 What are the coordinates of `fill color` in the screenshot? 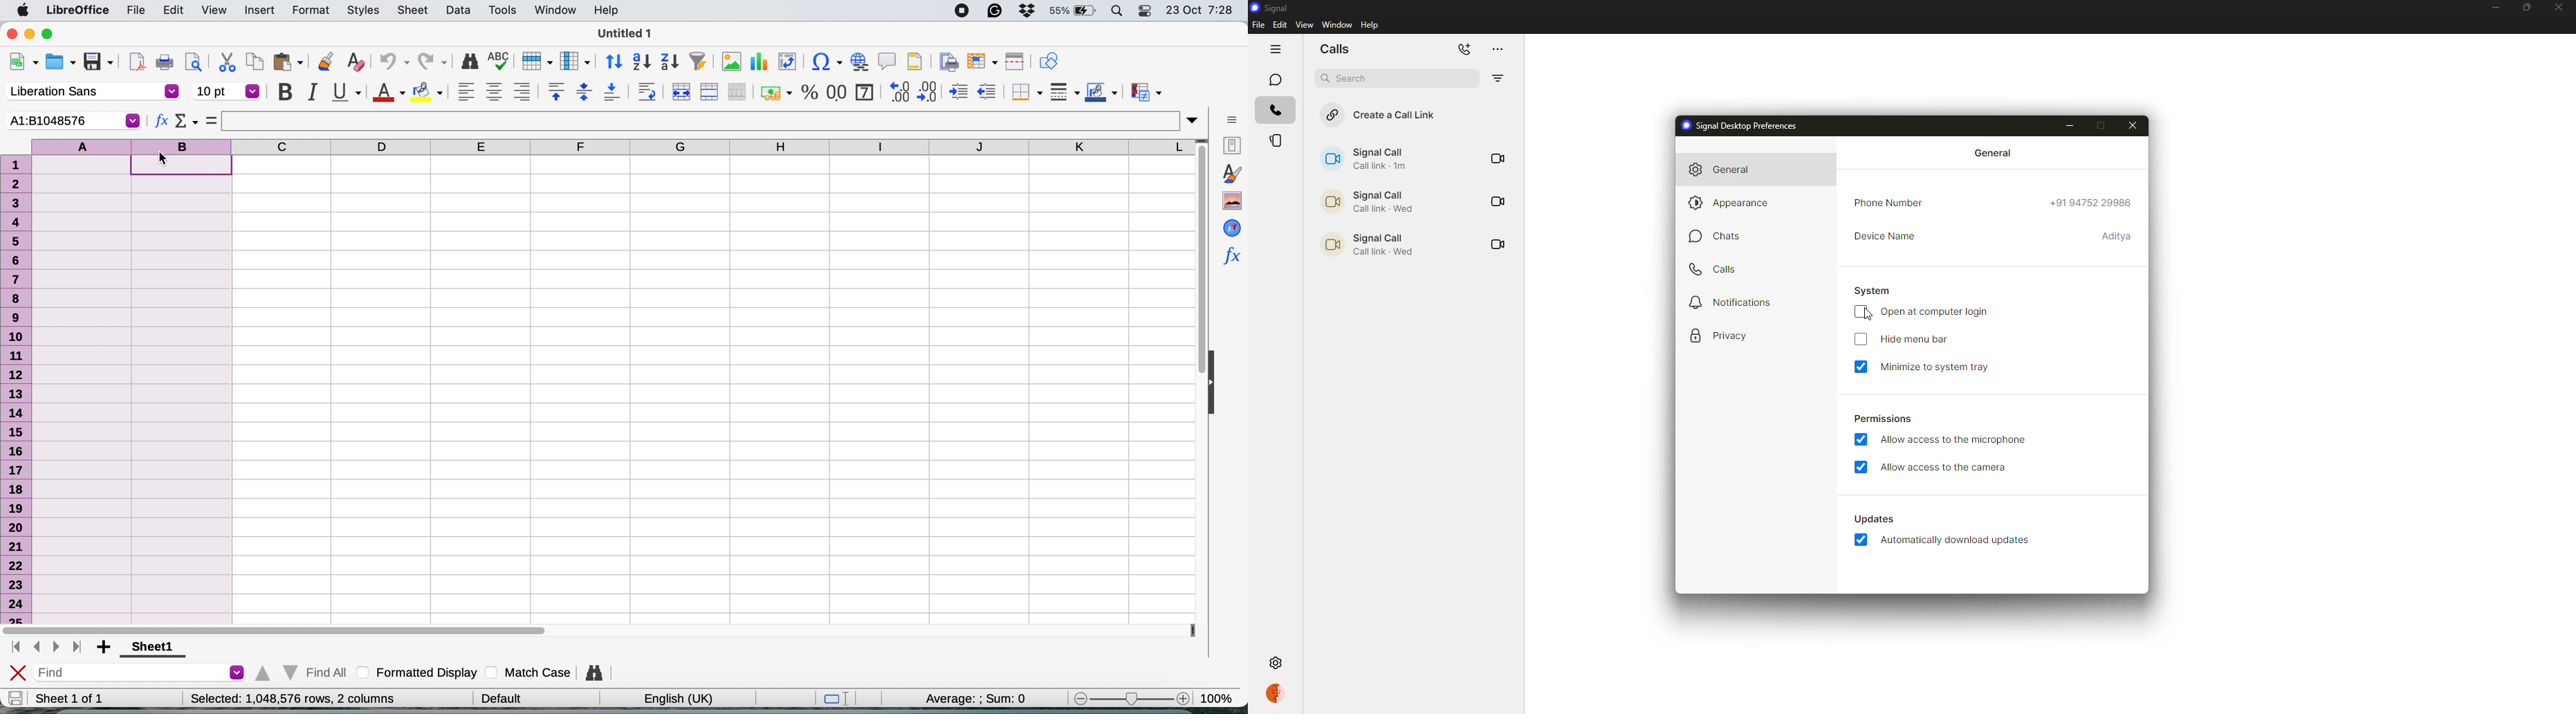 It's located at (427, 92).